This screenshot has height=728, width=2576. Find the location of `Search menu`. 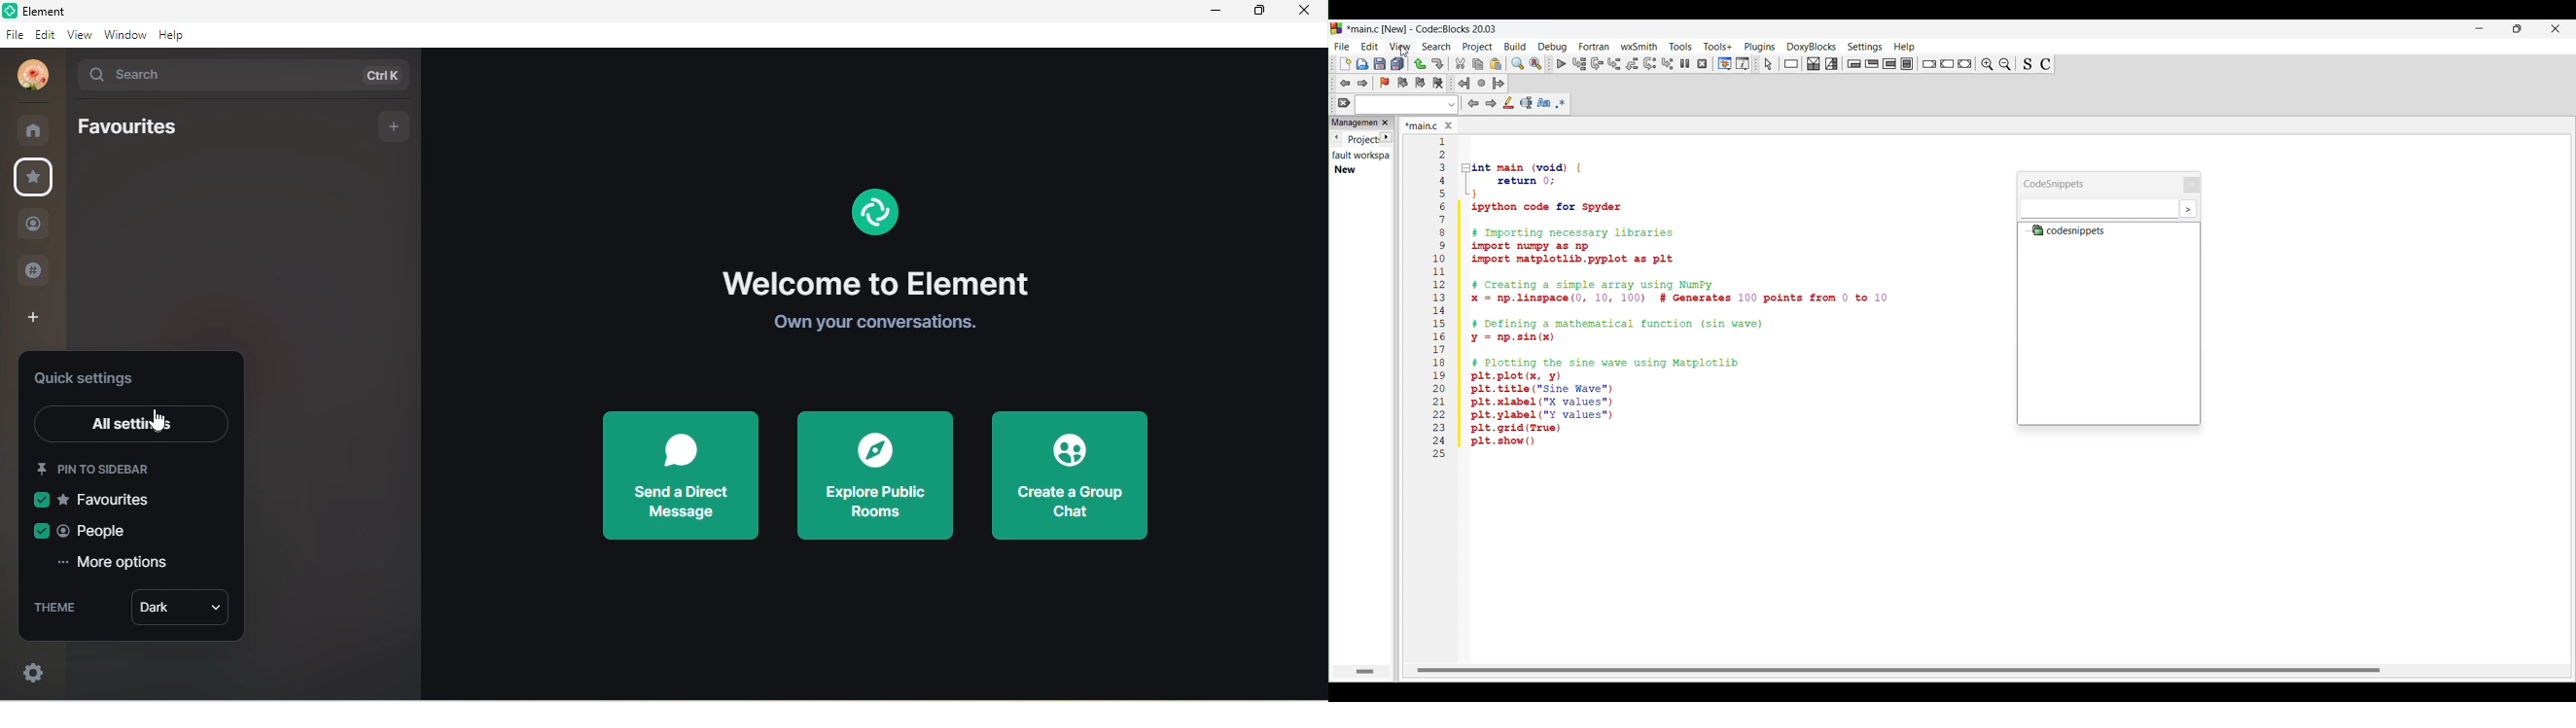

Search menu is located at coordinates (1437, 47).